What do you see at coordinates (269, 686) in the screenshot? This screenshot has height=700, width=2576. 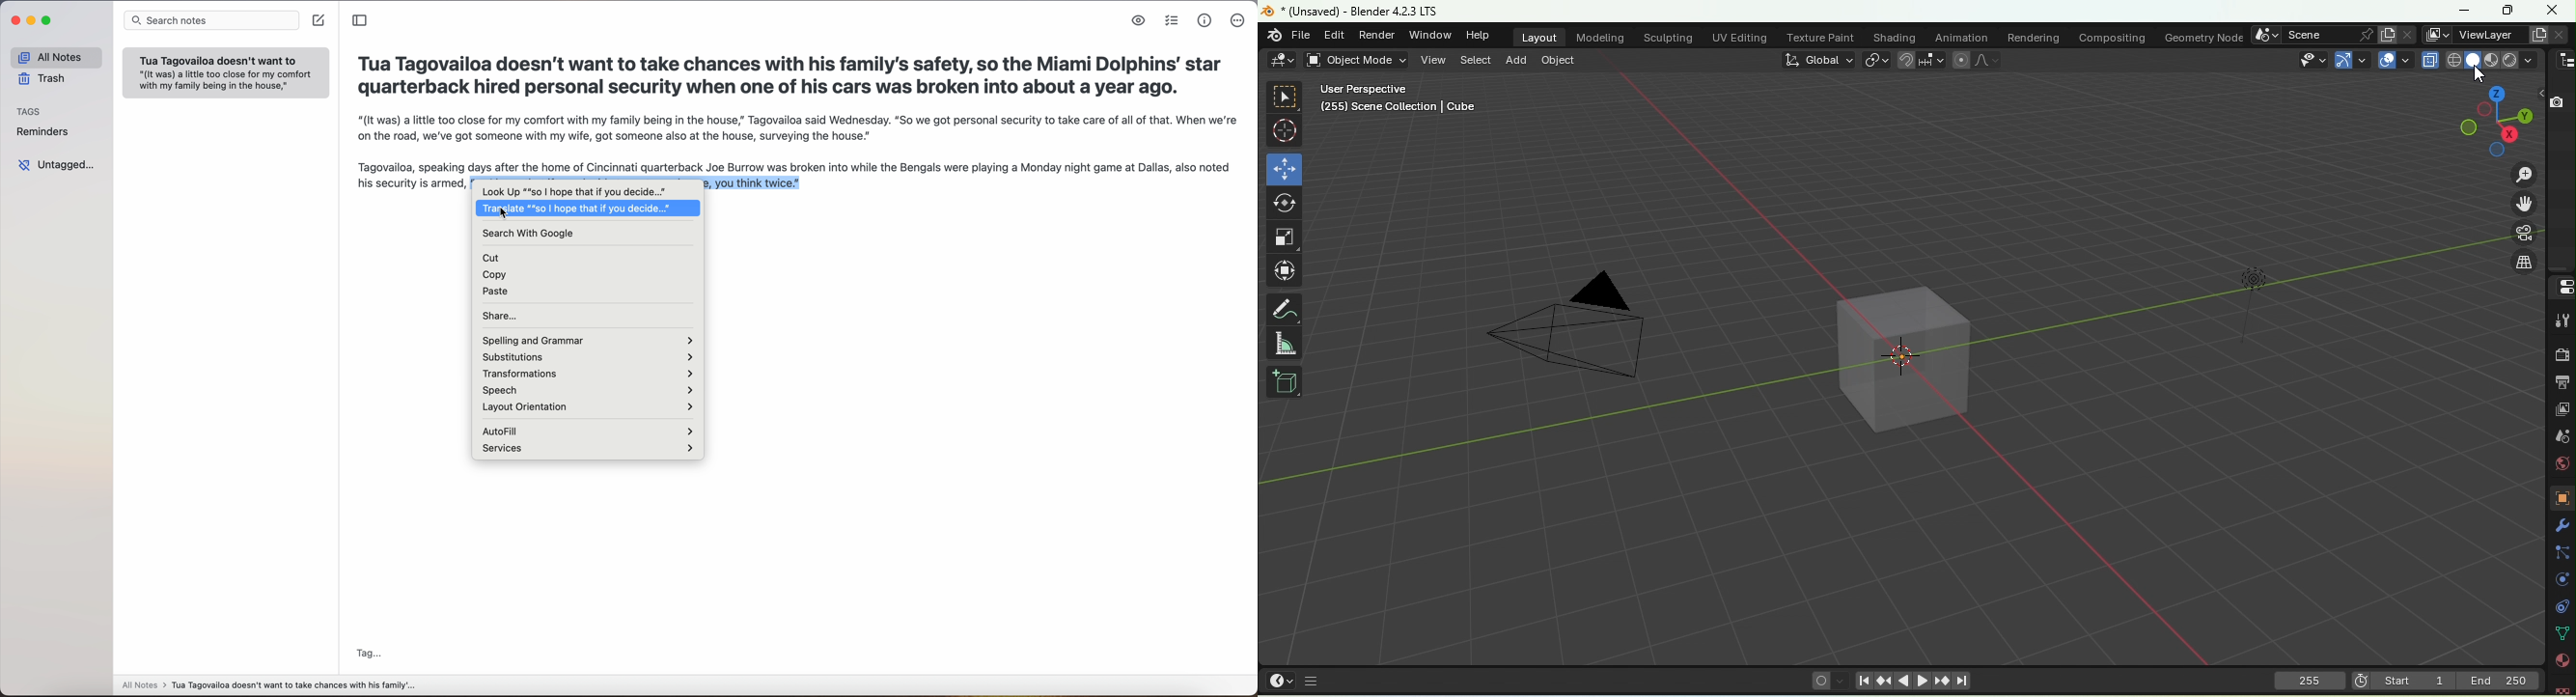 I see `all notes > Tua Tagovailoa doesn't want to take chances with his family'...` at bounding box center [269, 686].